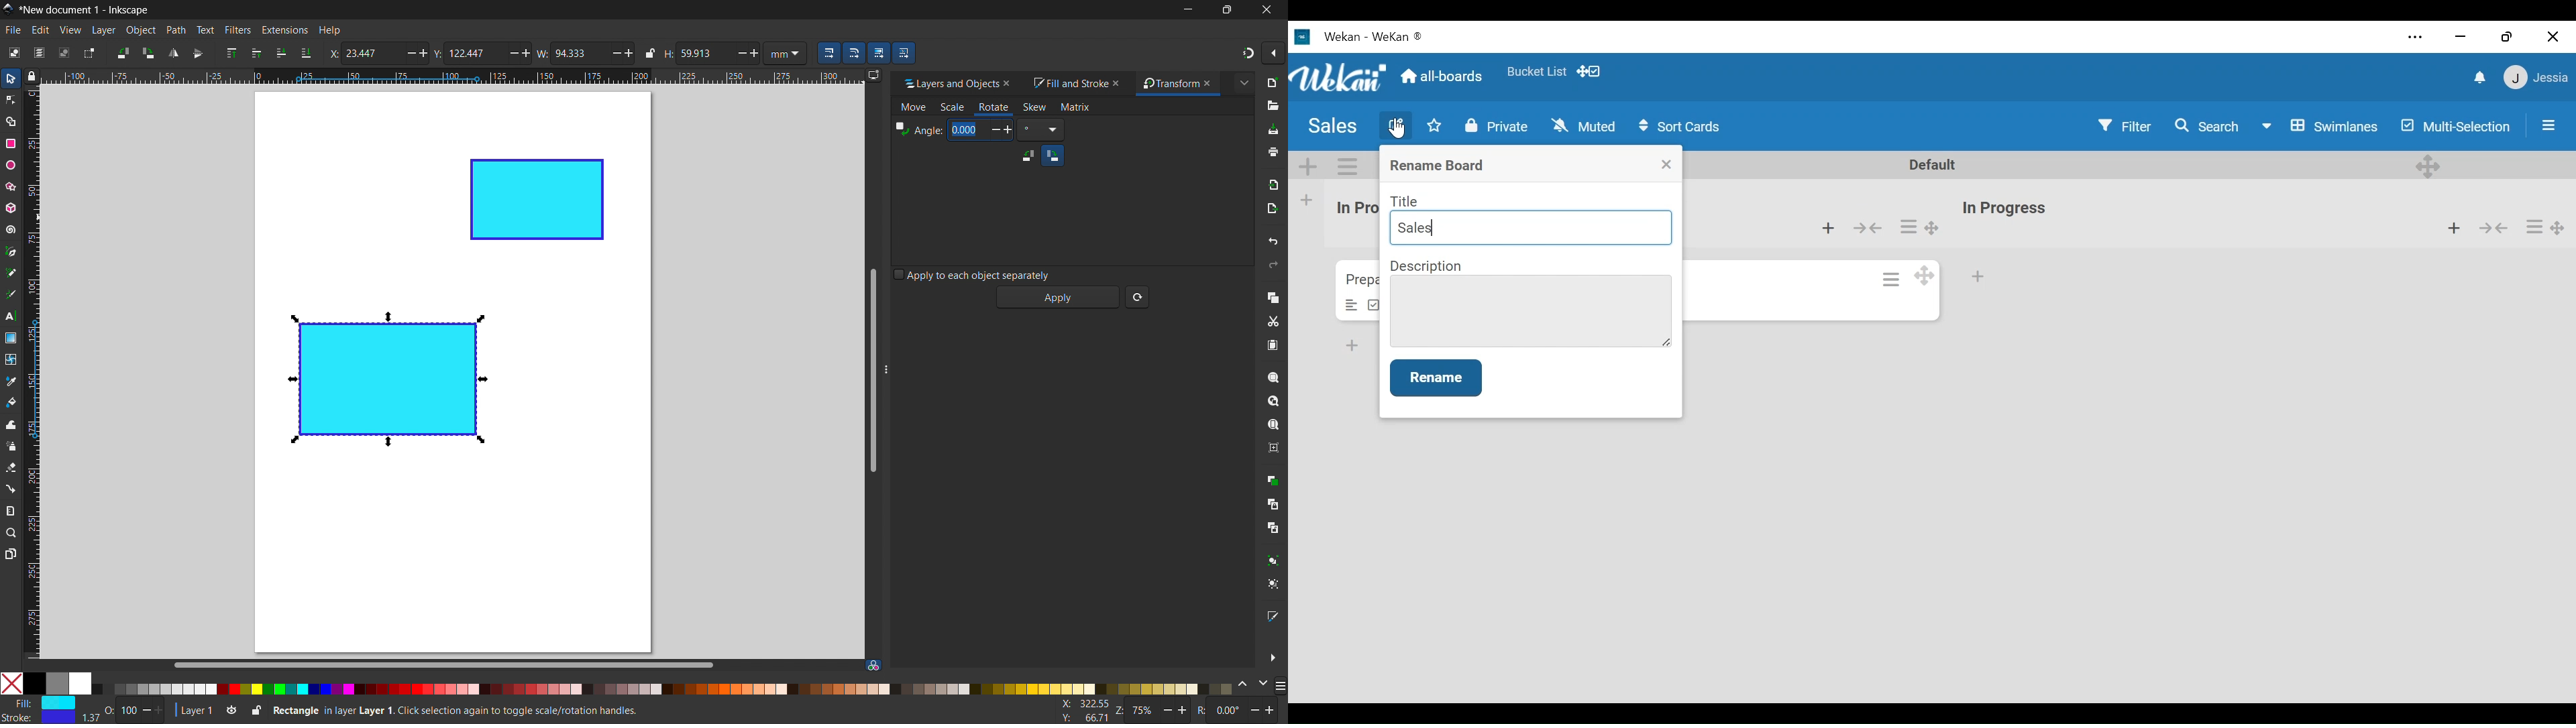 The height and width of the screenshot is (728, 2576). What do you see at coordinates (256, 53) in the screenshot?
I see `raise` at bounding box center [256, 53].